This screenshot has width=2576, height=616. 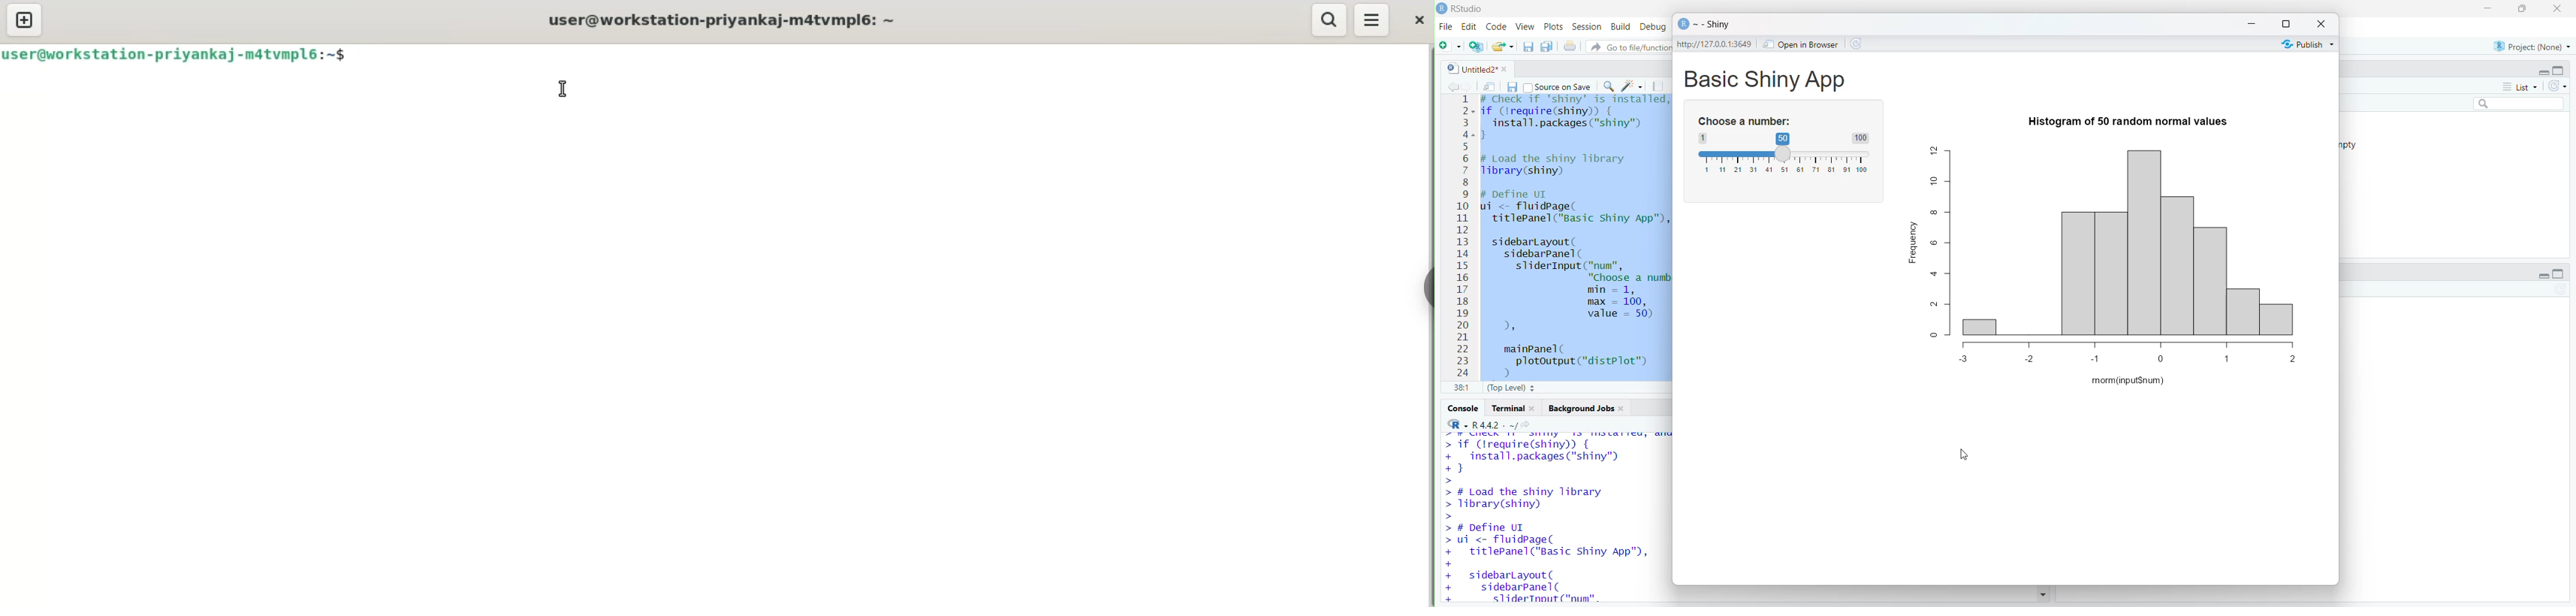 I want to click on 38:1, so click(x=1464, y=387).